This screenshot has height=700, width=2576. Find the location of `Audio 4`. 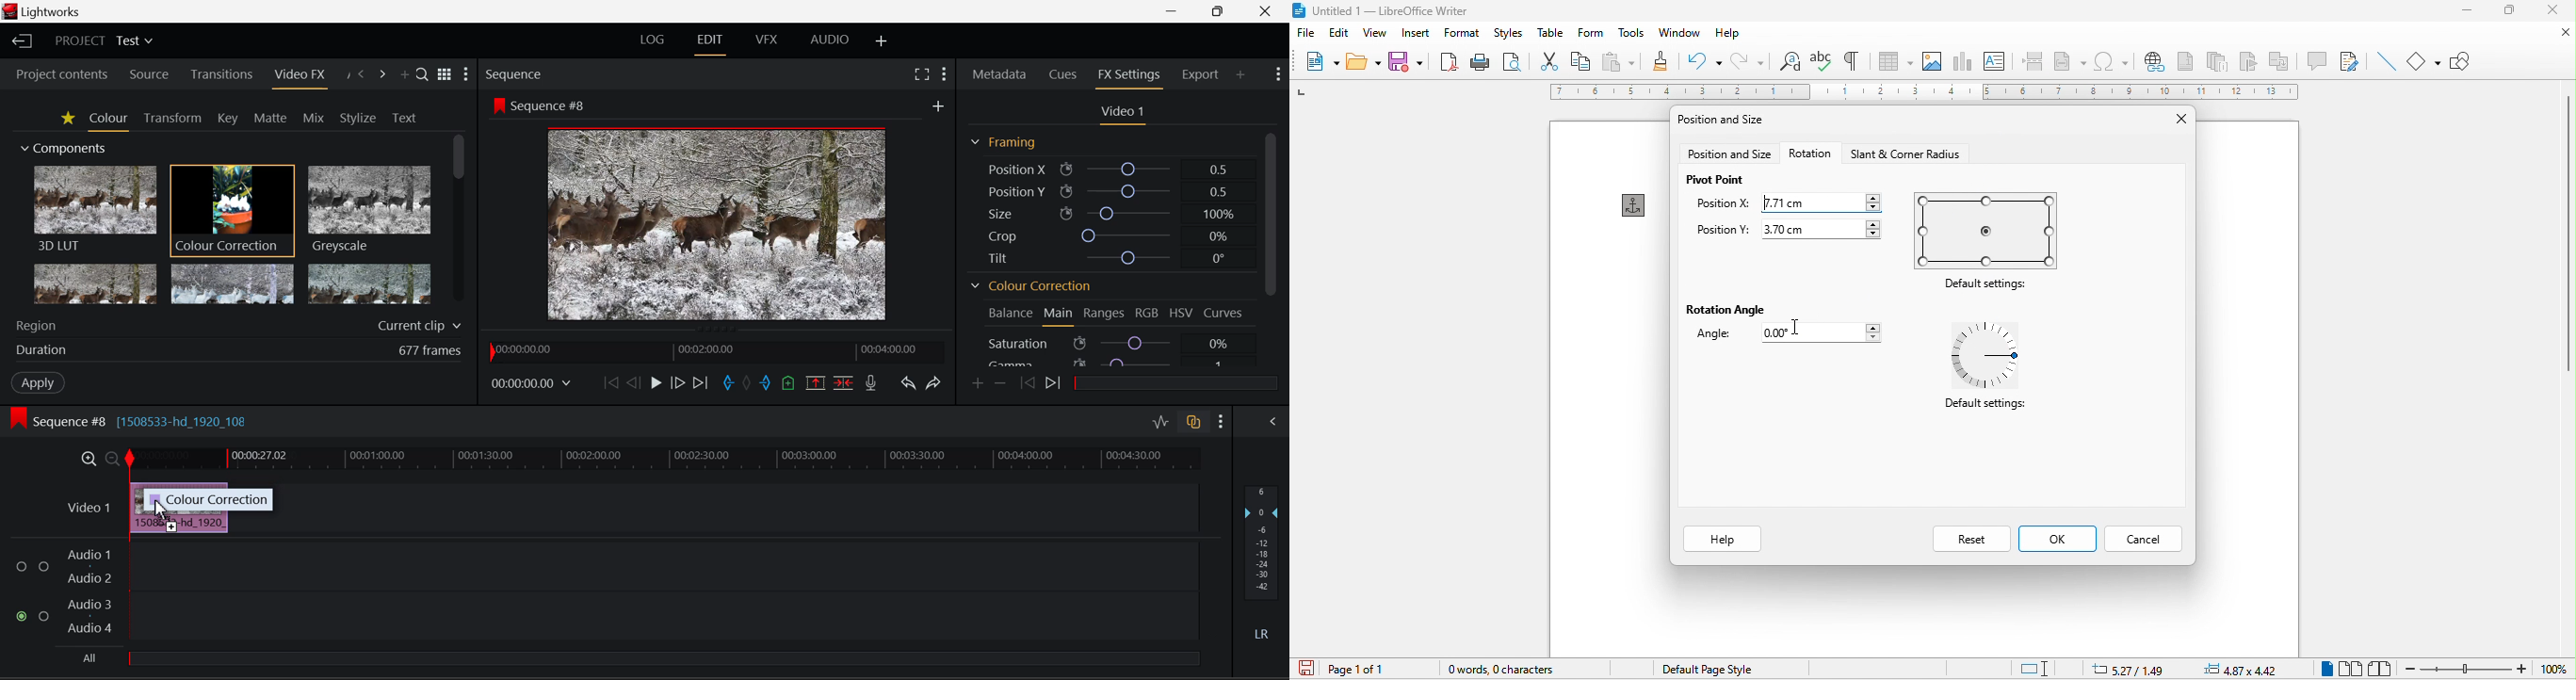

Audio 4 is located at coordinates (91, 630).